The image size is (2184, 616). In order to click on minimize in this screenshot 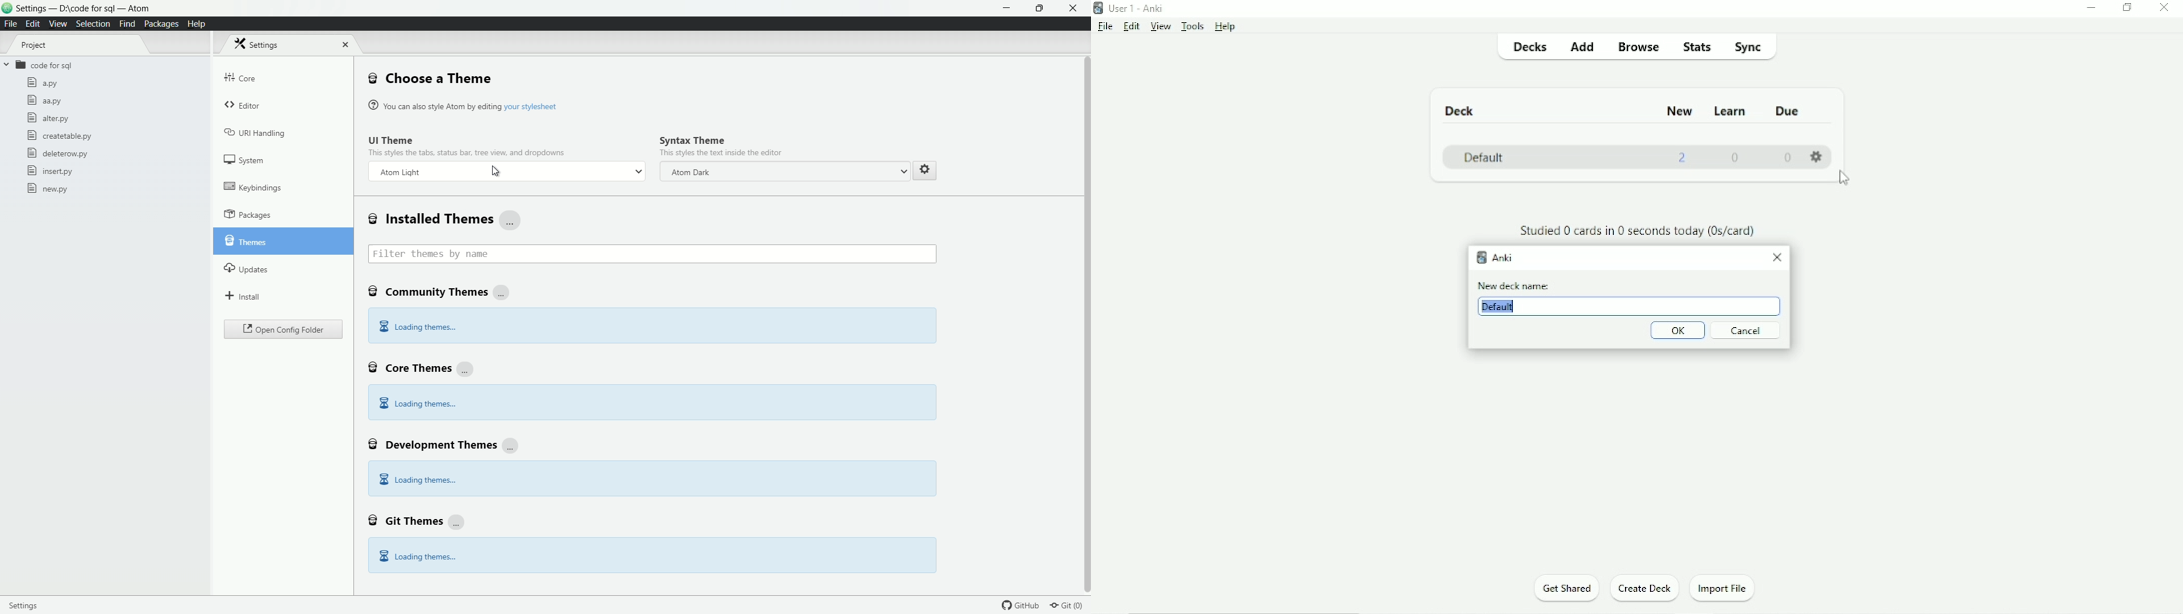, I will do `click(1009, 9)`.